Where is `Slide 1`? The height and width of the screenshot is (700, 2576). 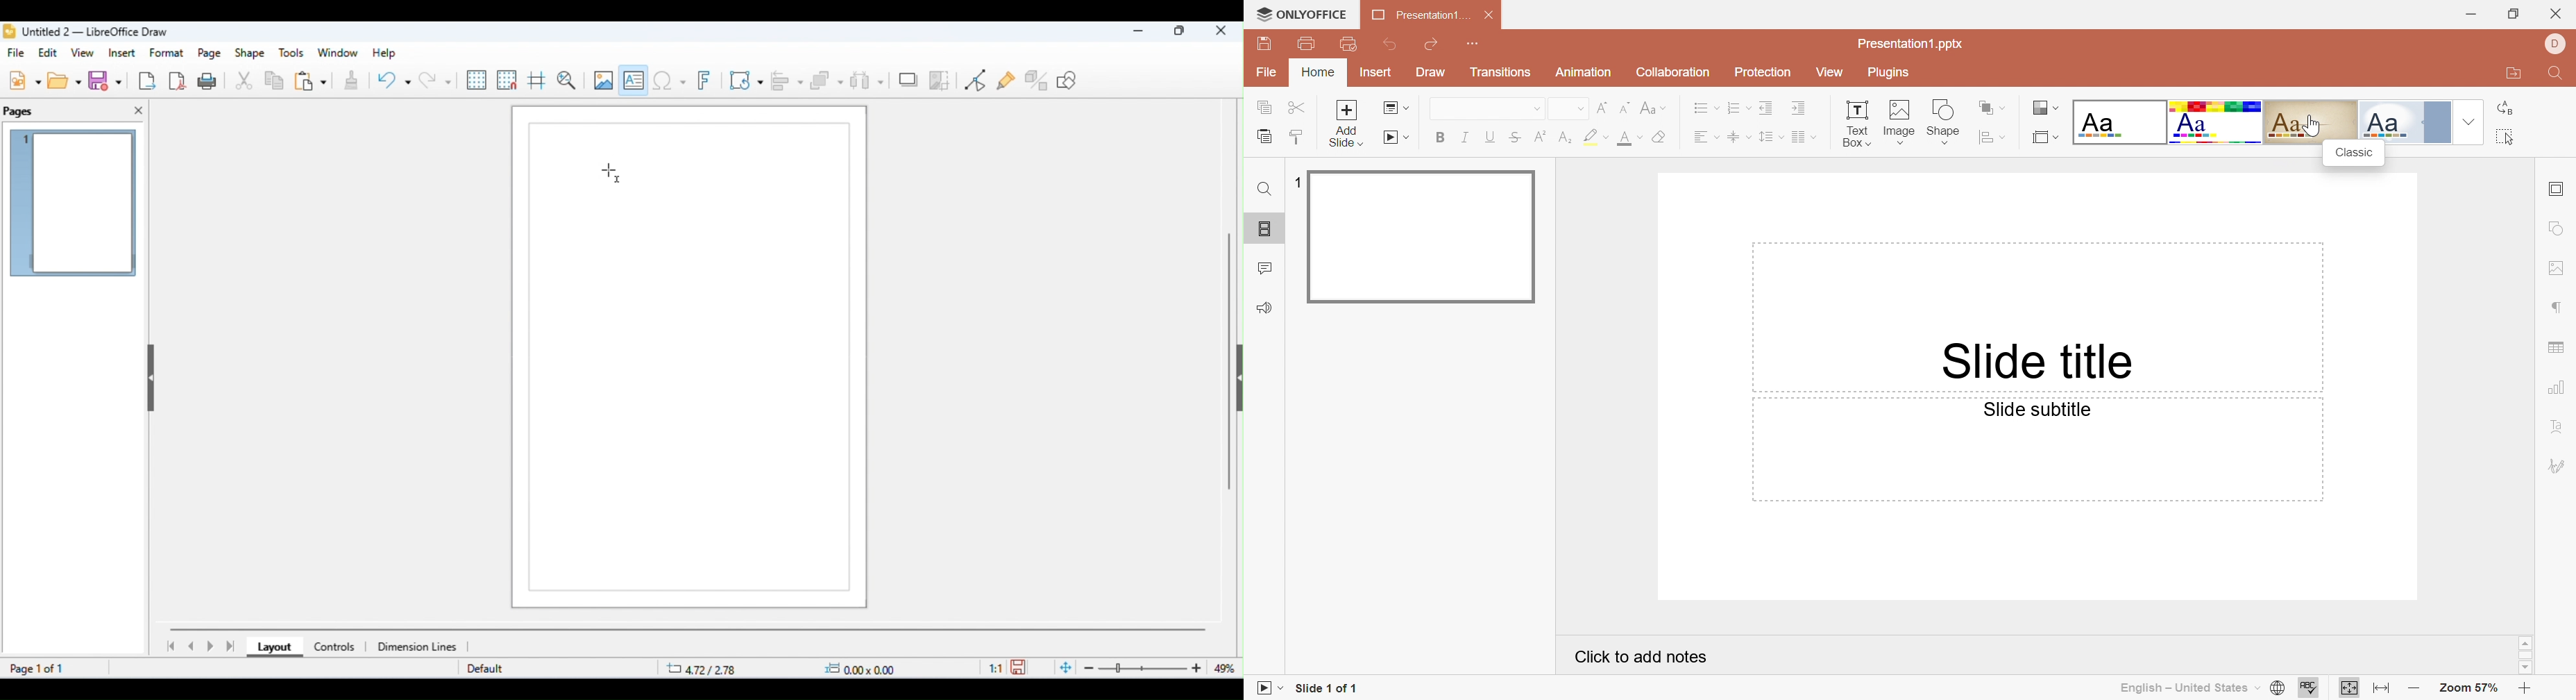 Slide 1 is located at coordinates (1419, 235).